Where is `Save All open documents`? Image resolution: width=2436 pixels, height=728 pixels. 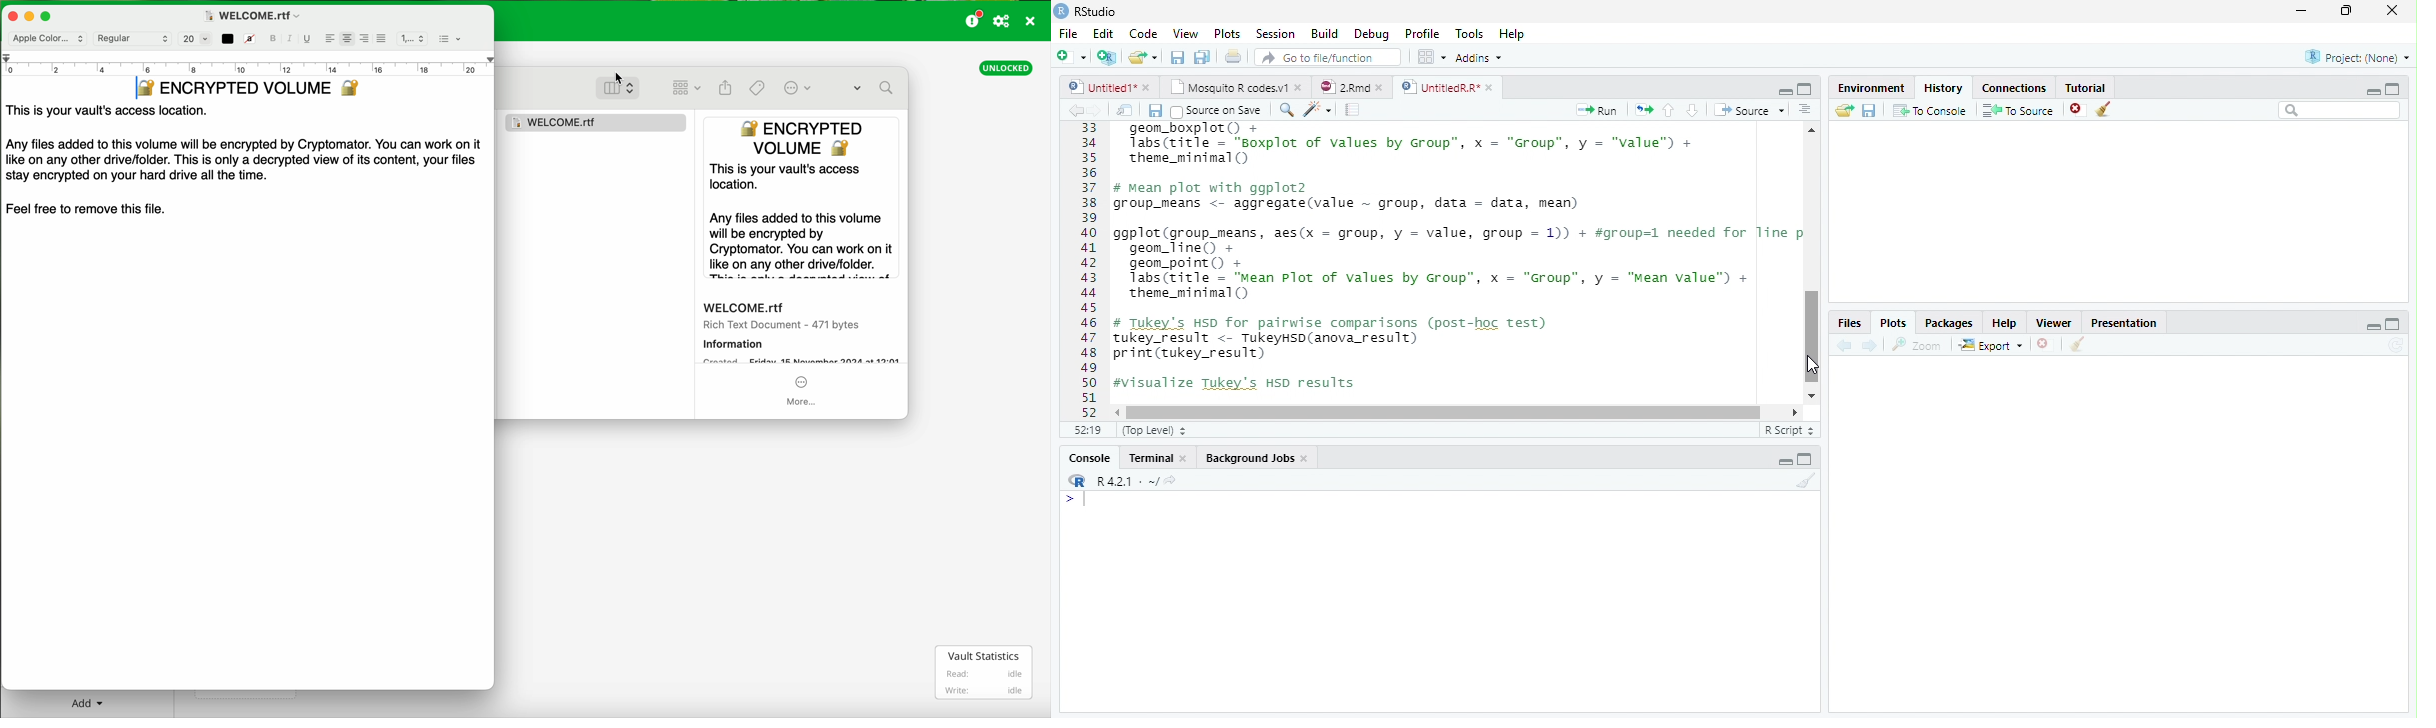
Save All open documents is located at coordinates (1201, 57).